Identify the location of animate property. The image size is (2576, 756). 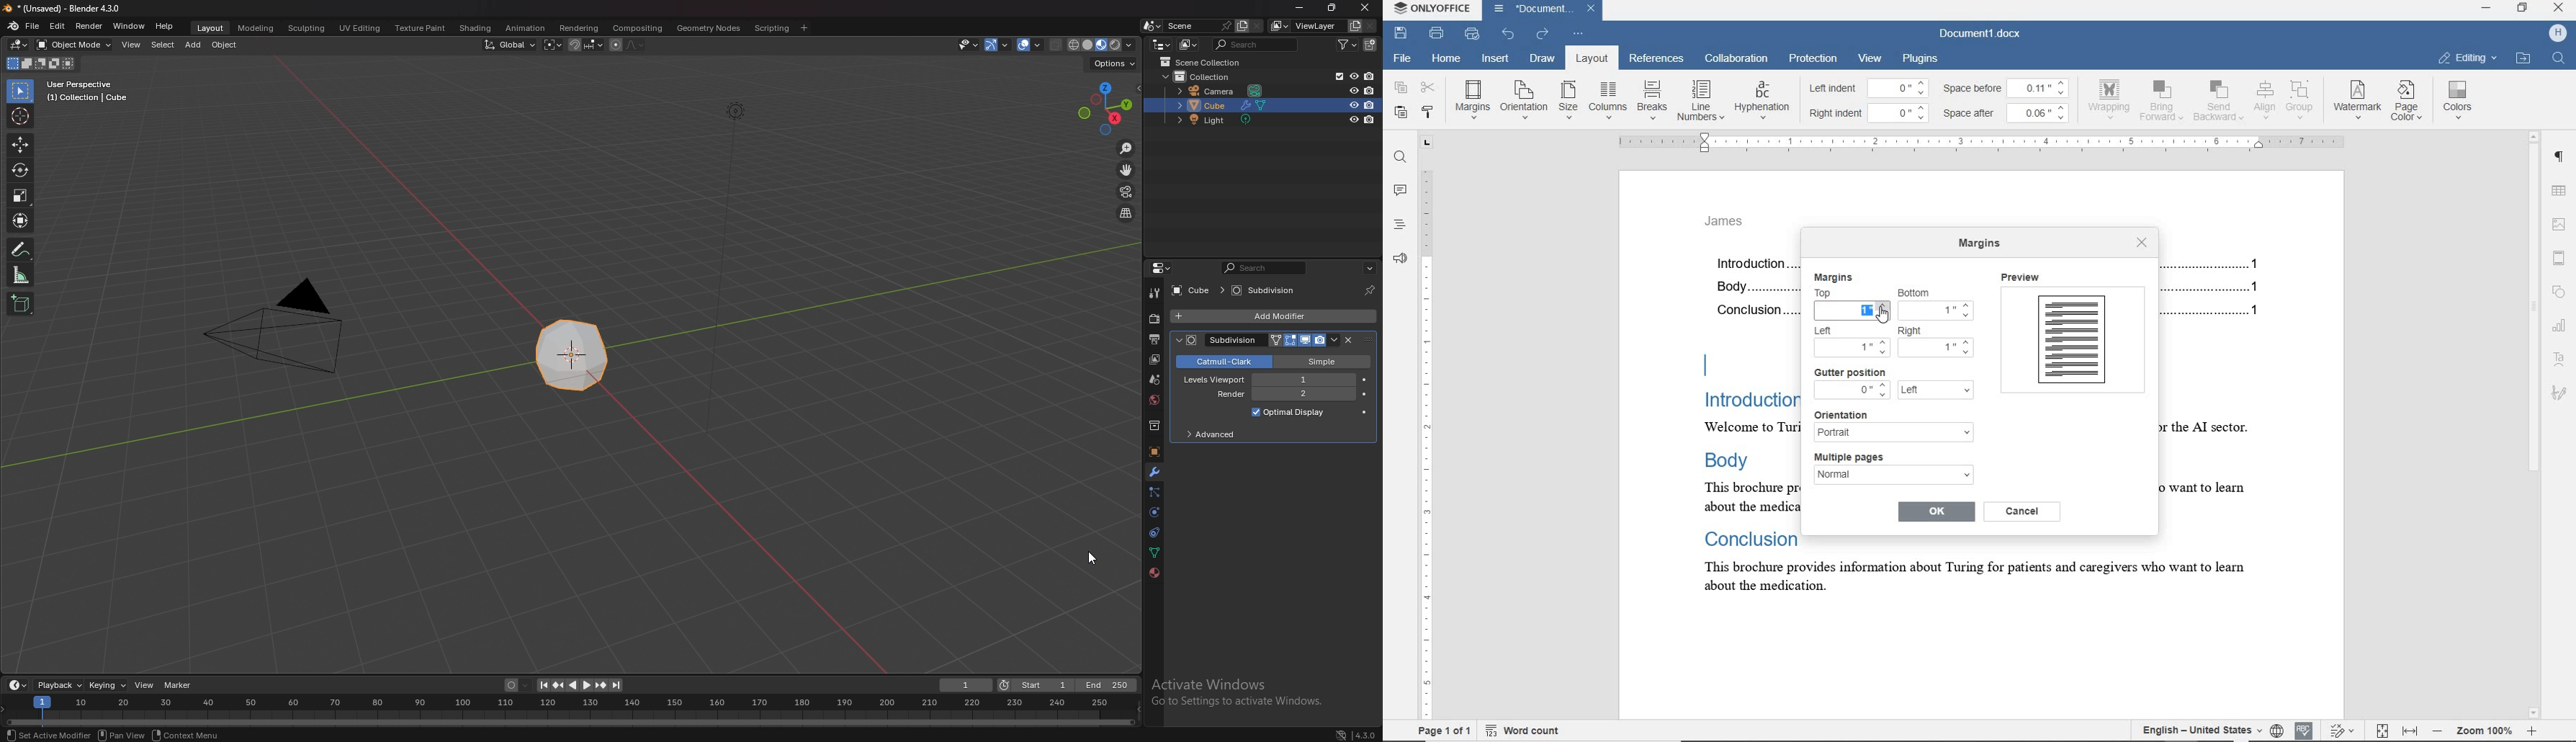
(1365, 380).